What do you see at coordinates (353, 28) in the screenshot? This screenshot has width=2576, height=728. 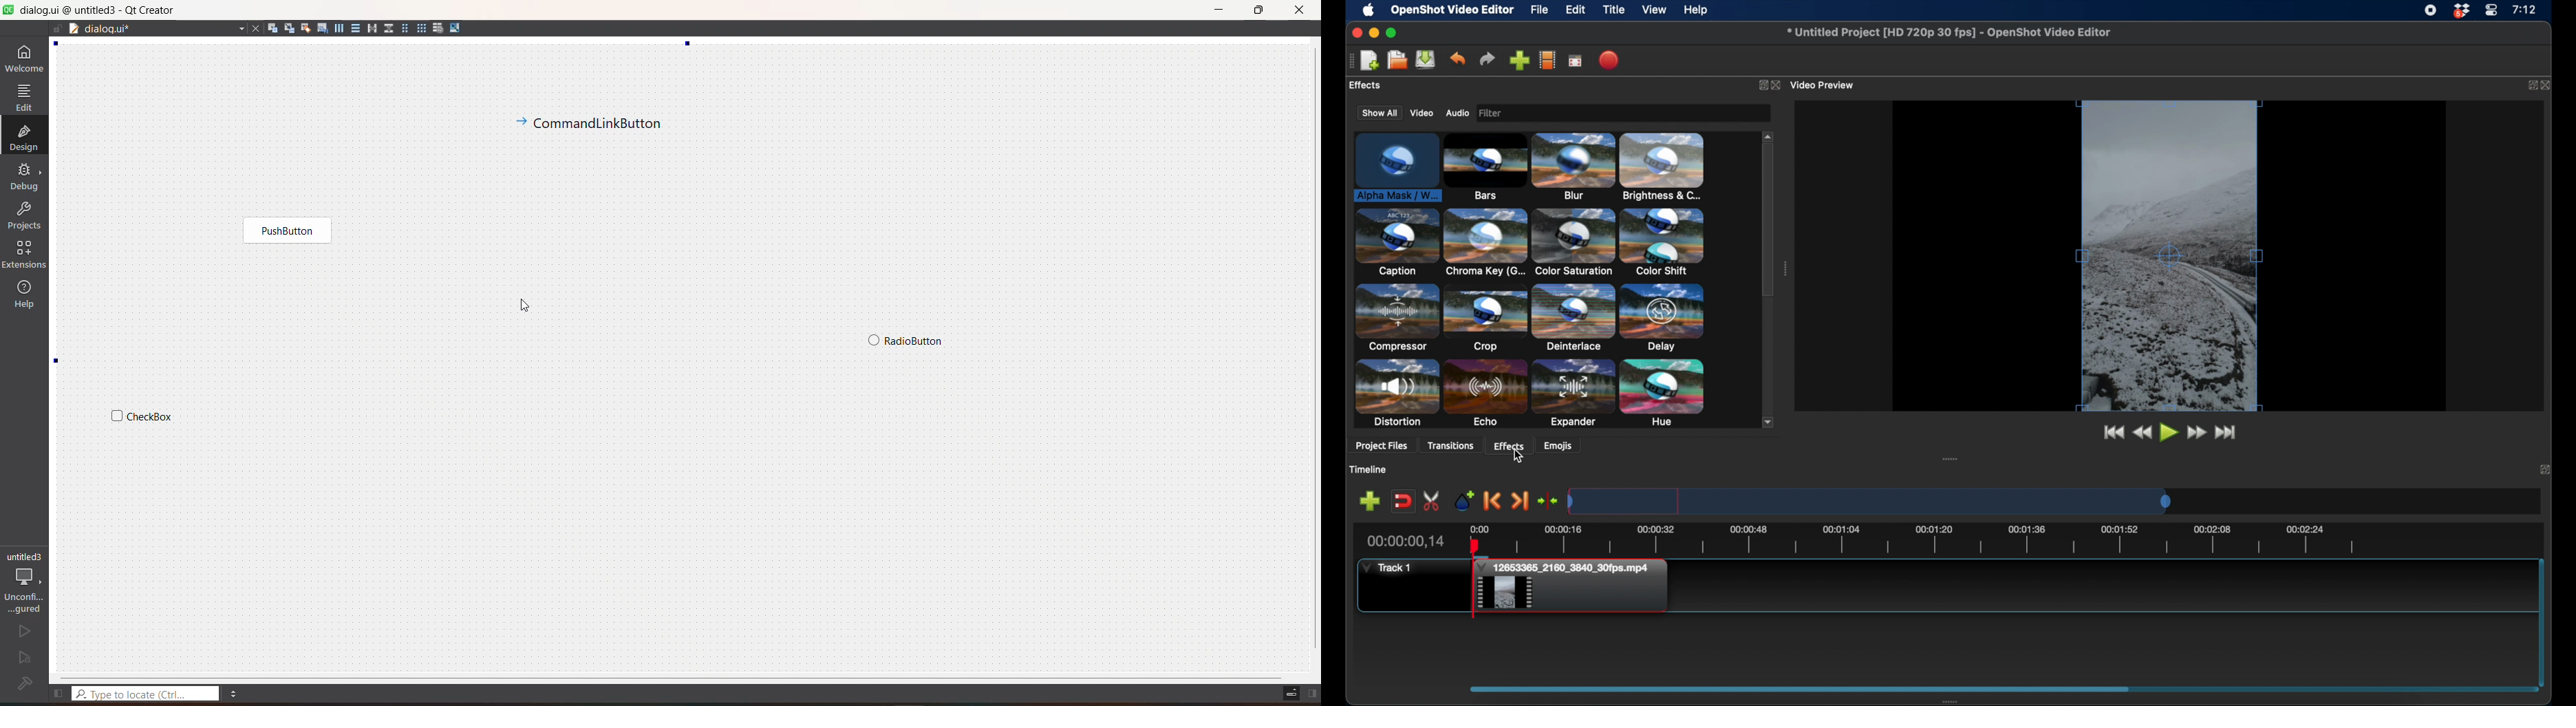 I see `layout vertically` at bounding box center [353, 28].